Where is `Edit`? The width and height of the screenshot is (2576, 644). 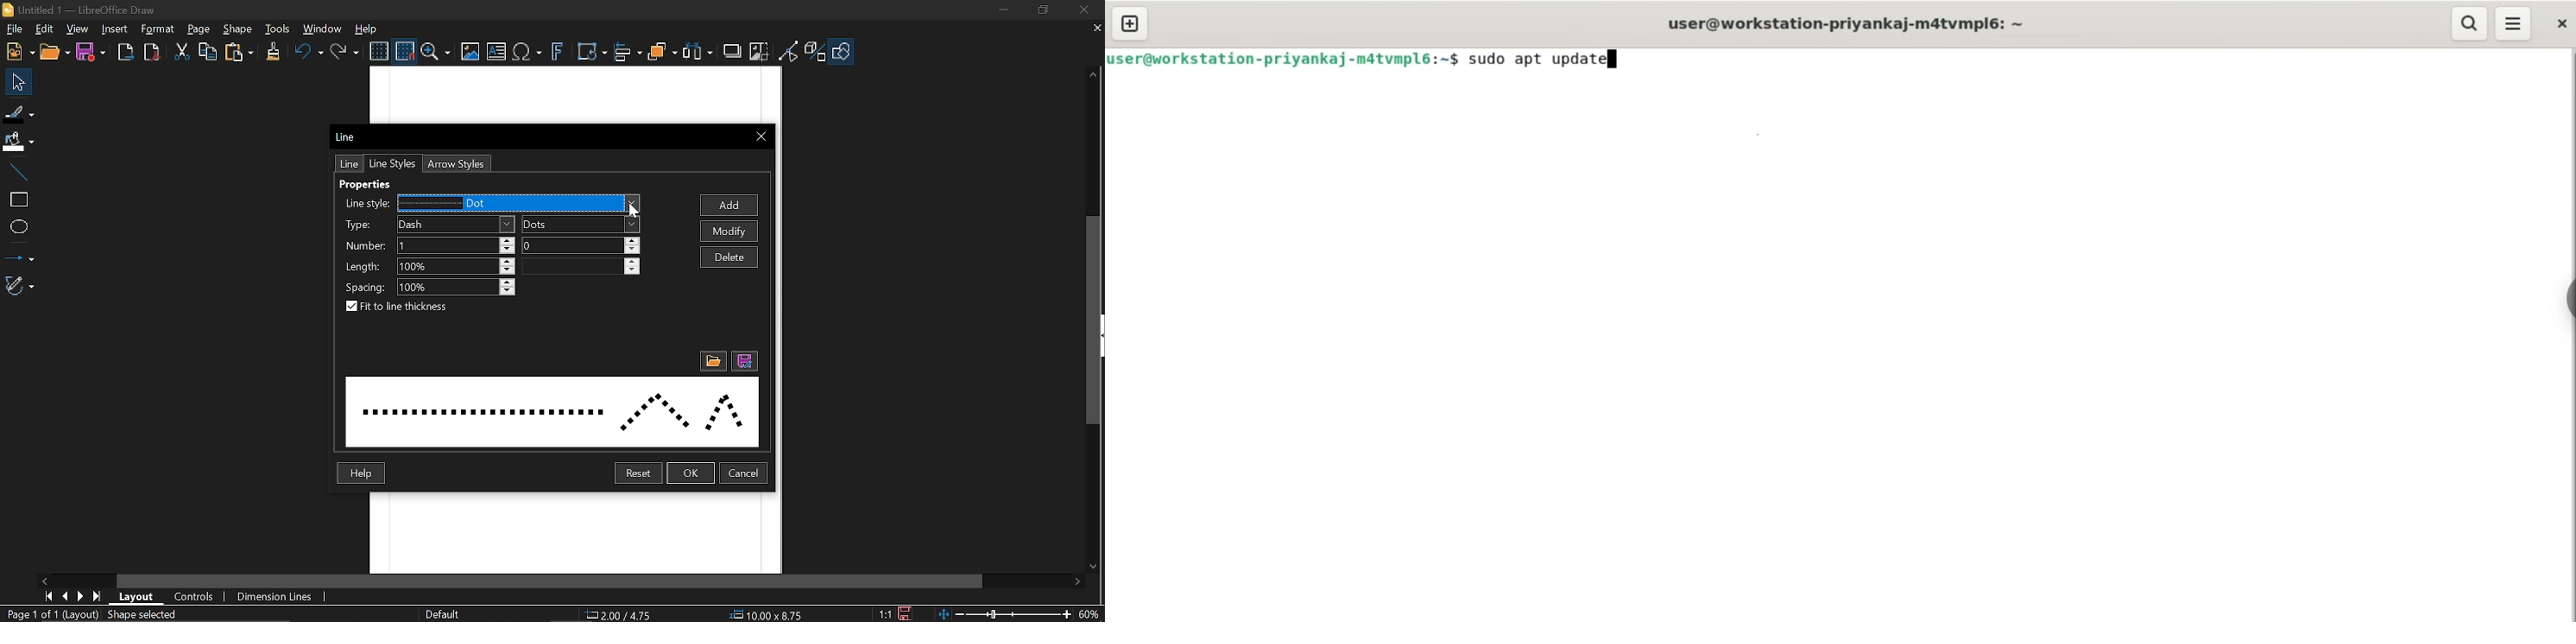 Edit is located at coordinates (46, 29).